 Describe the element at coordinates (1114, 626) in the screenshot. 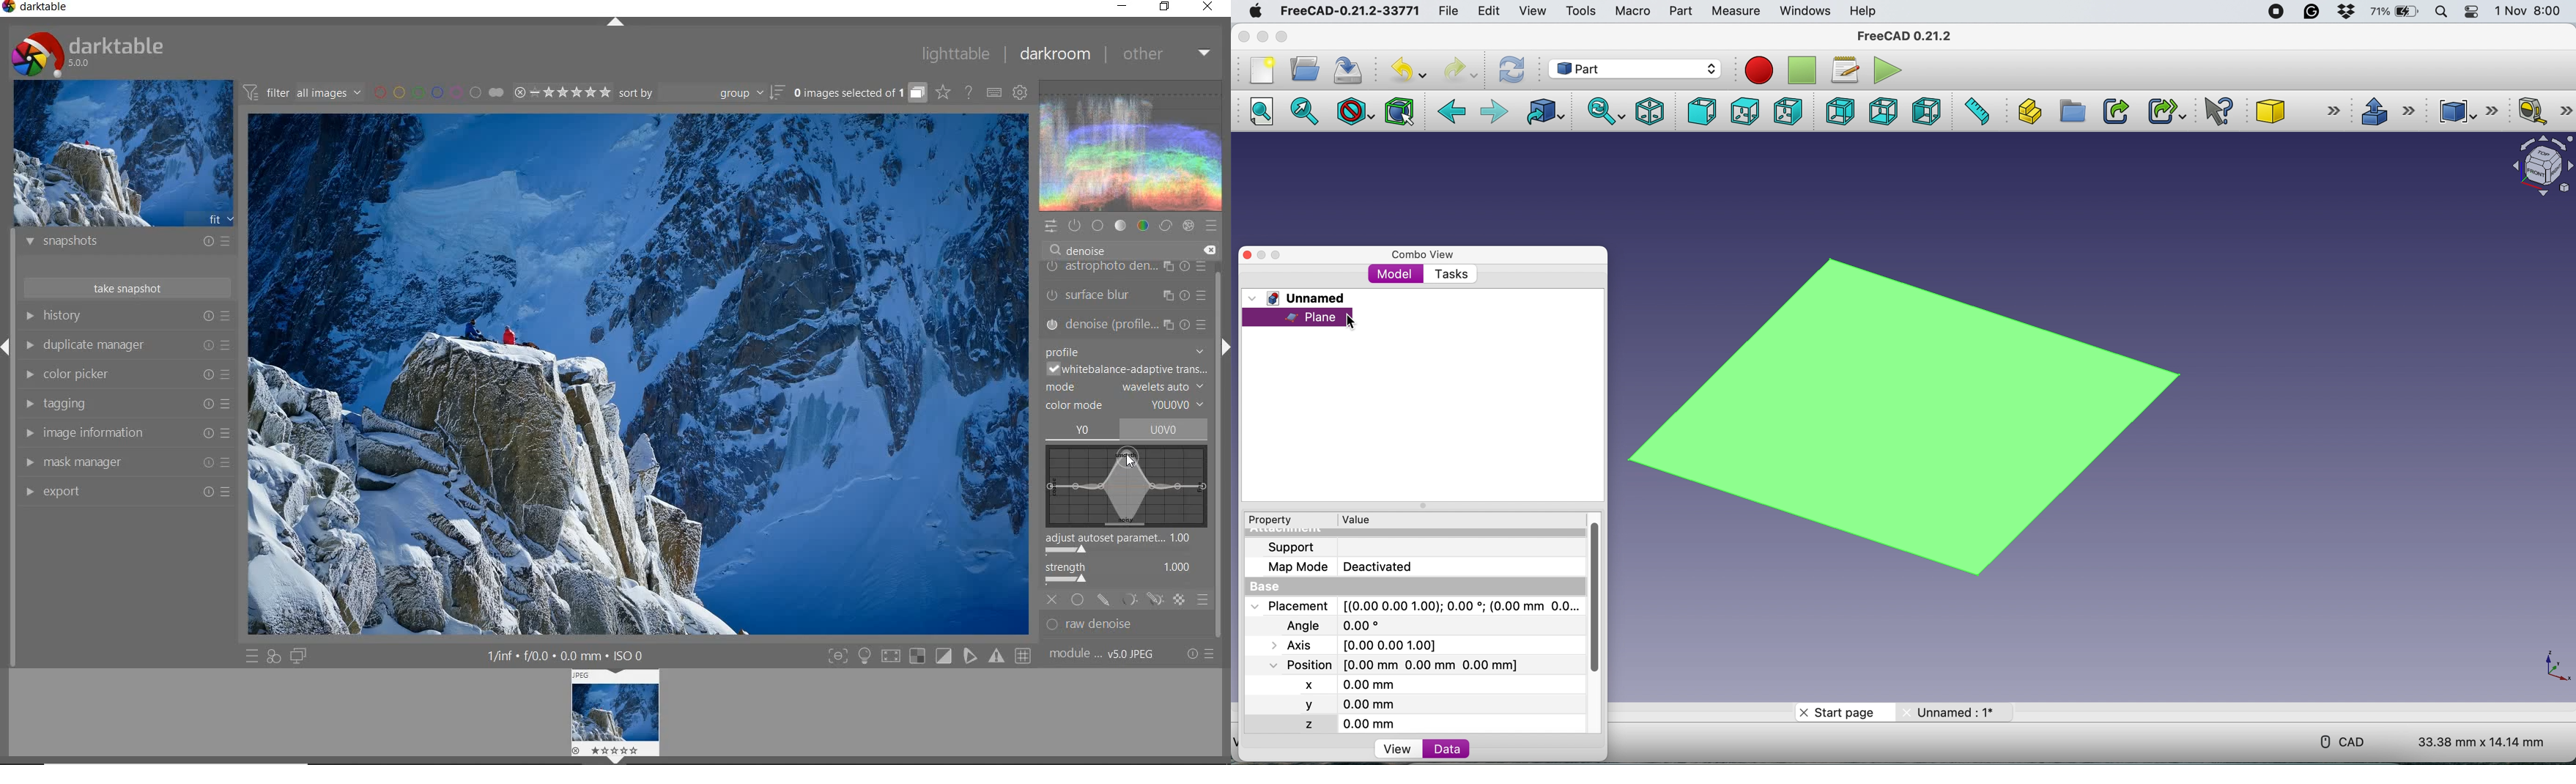

I see `RAW DENOISE` at that location.